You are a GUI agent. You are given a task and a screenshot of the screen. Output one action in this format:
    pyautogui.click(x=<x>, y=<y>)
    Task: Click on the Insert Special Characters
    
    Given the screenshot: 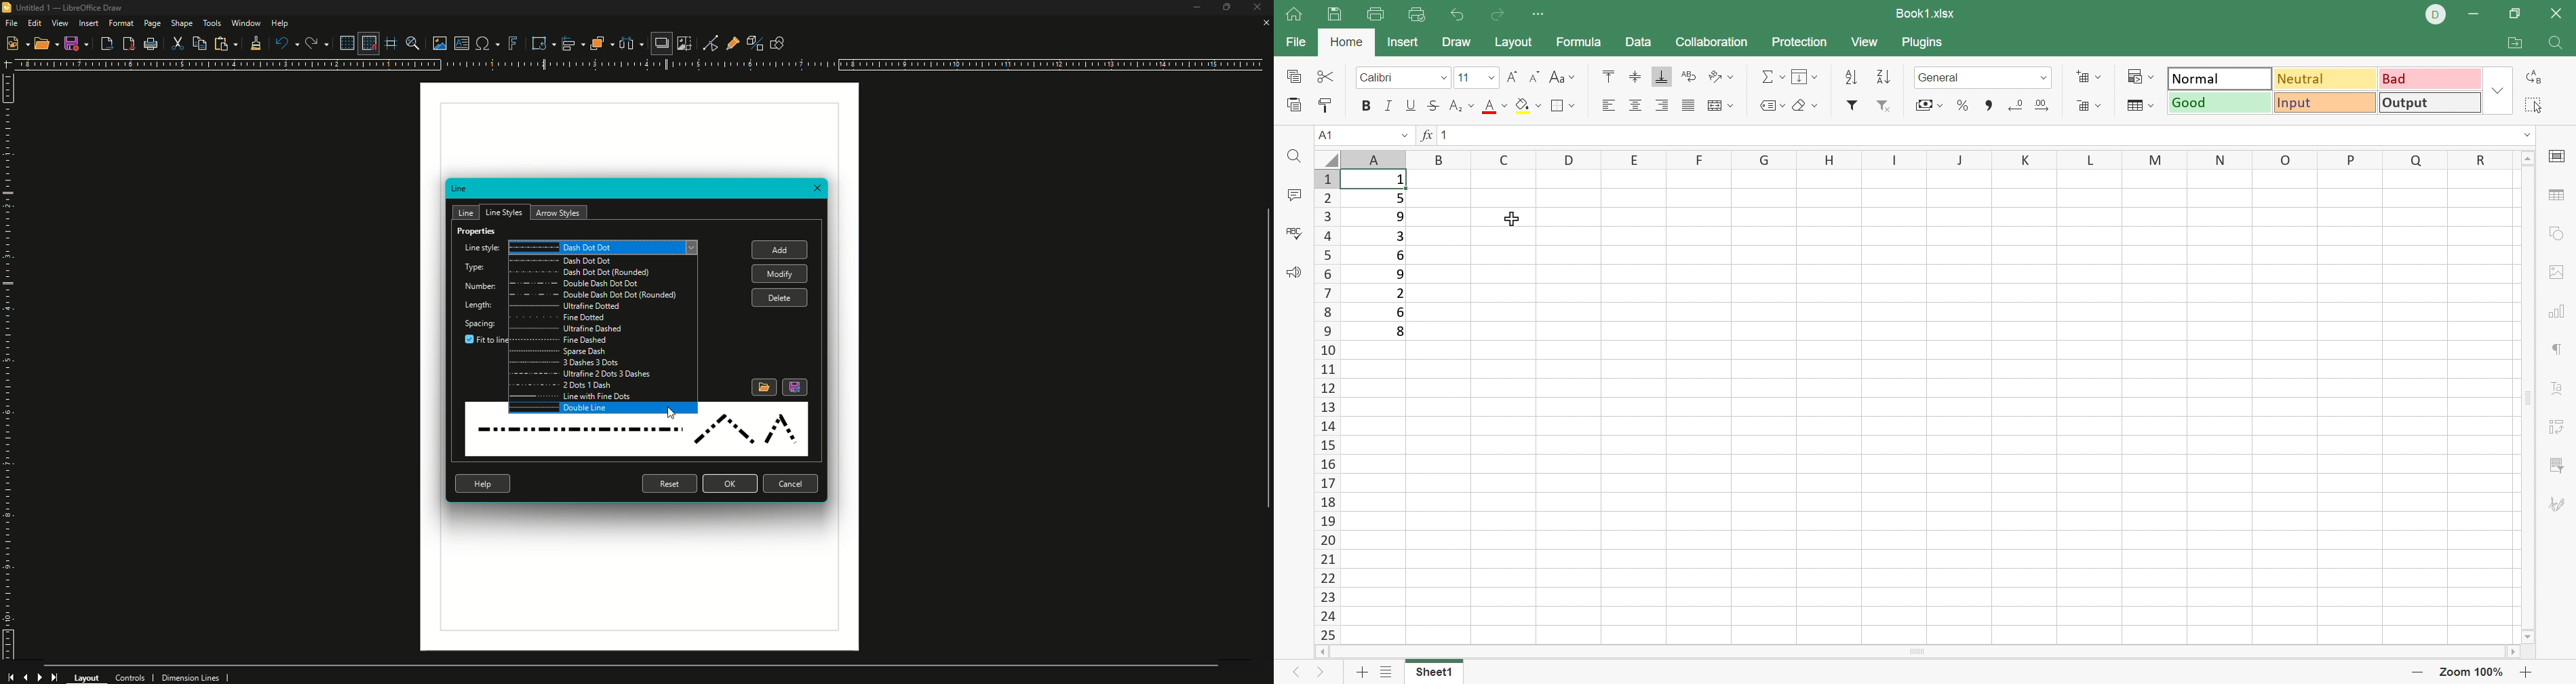 What is the action you would take?
    pyautogui.click(x=486, y=43)
    